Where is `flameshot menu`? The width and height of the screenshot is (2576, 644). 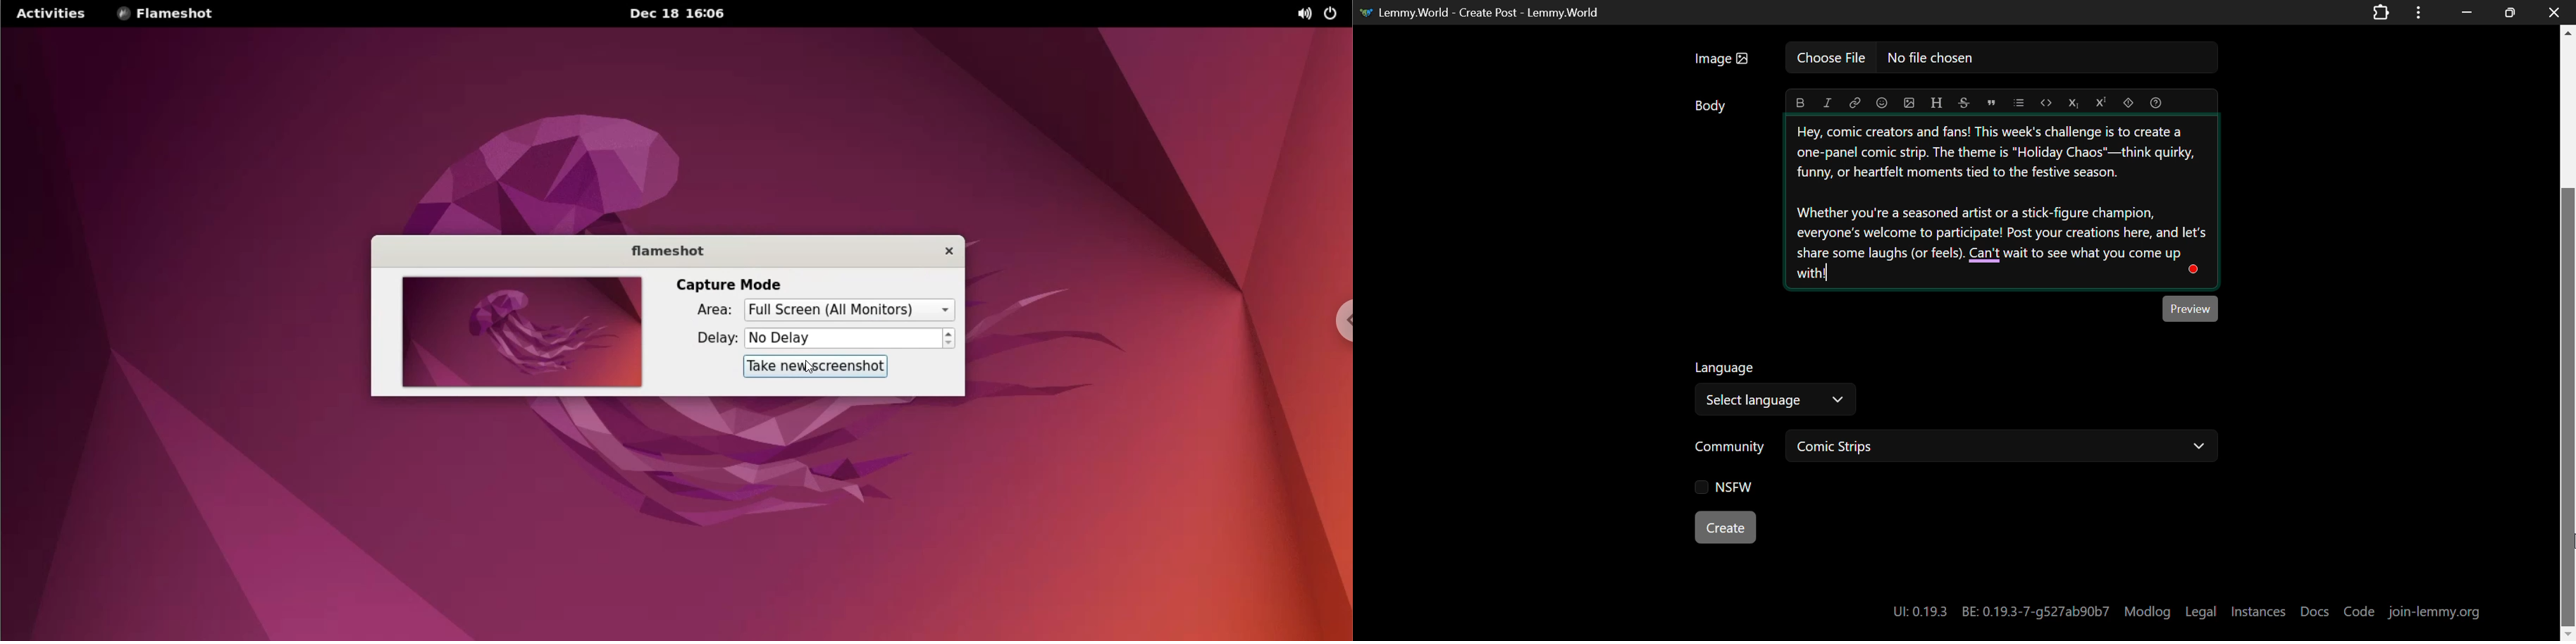 flameshot menu is located at coordinates (176, 14).